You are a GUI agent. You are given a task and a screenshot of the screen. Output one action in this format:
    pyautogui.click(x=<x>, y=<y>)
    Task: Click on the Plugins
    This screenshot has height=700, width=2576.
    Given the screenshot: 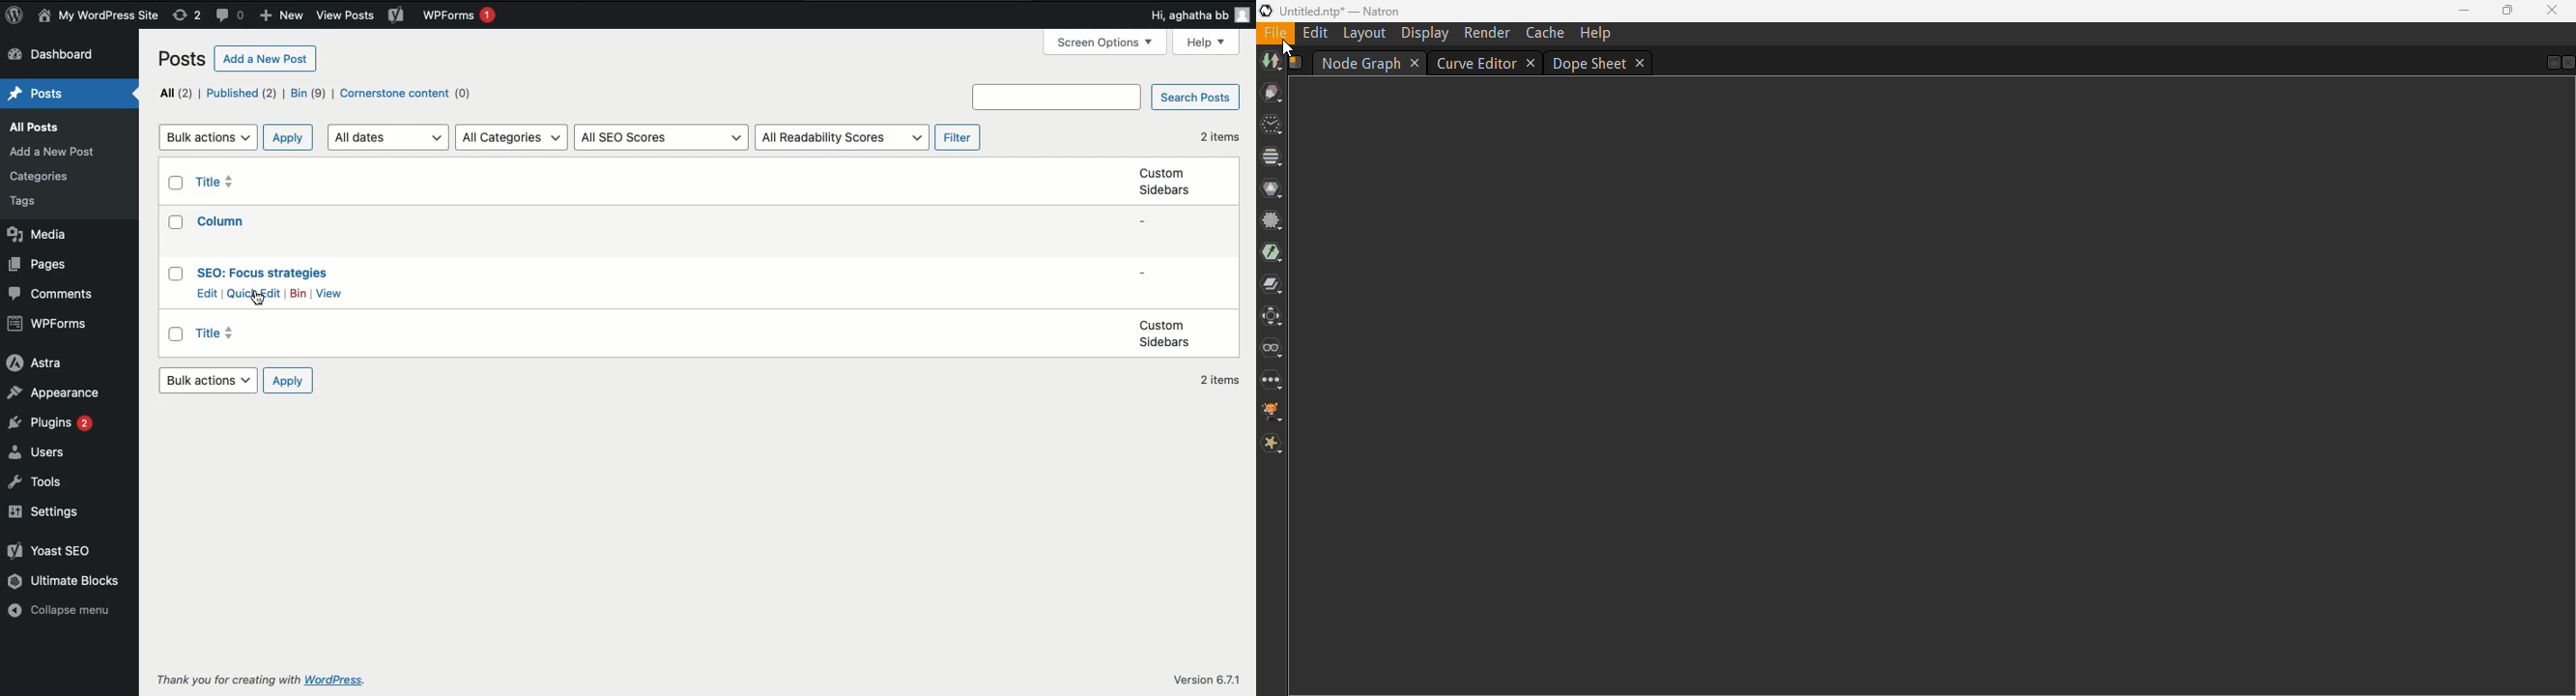 What is the action you would take?
    pyautogui.click(x=49, y=422)
    